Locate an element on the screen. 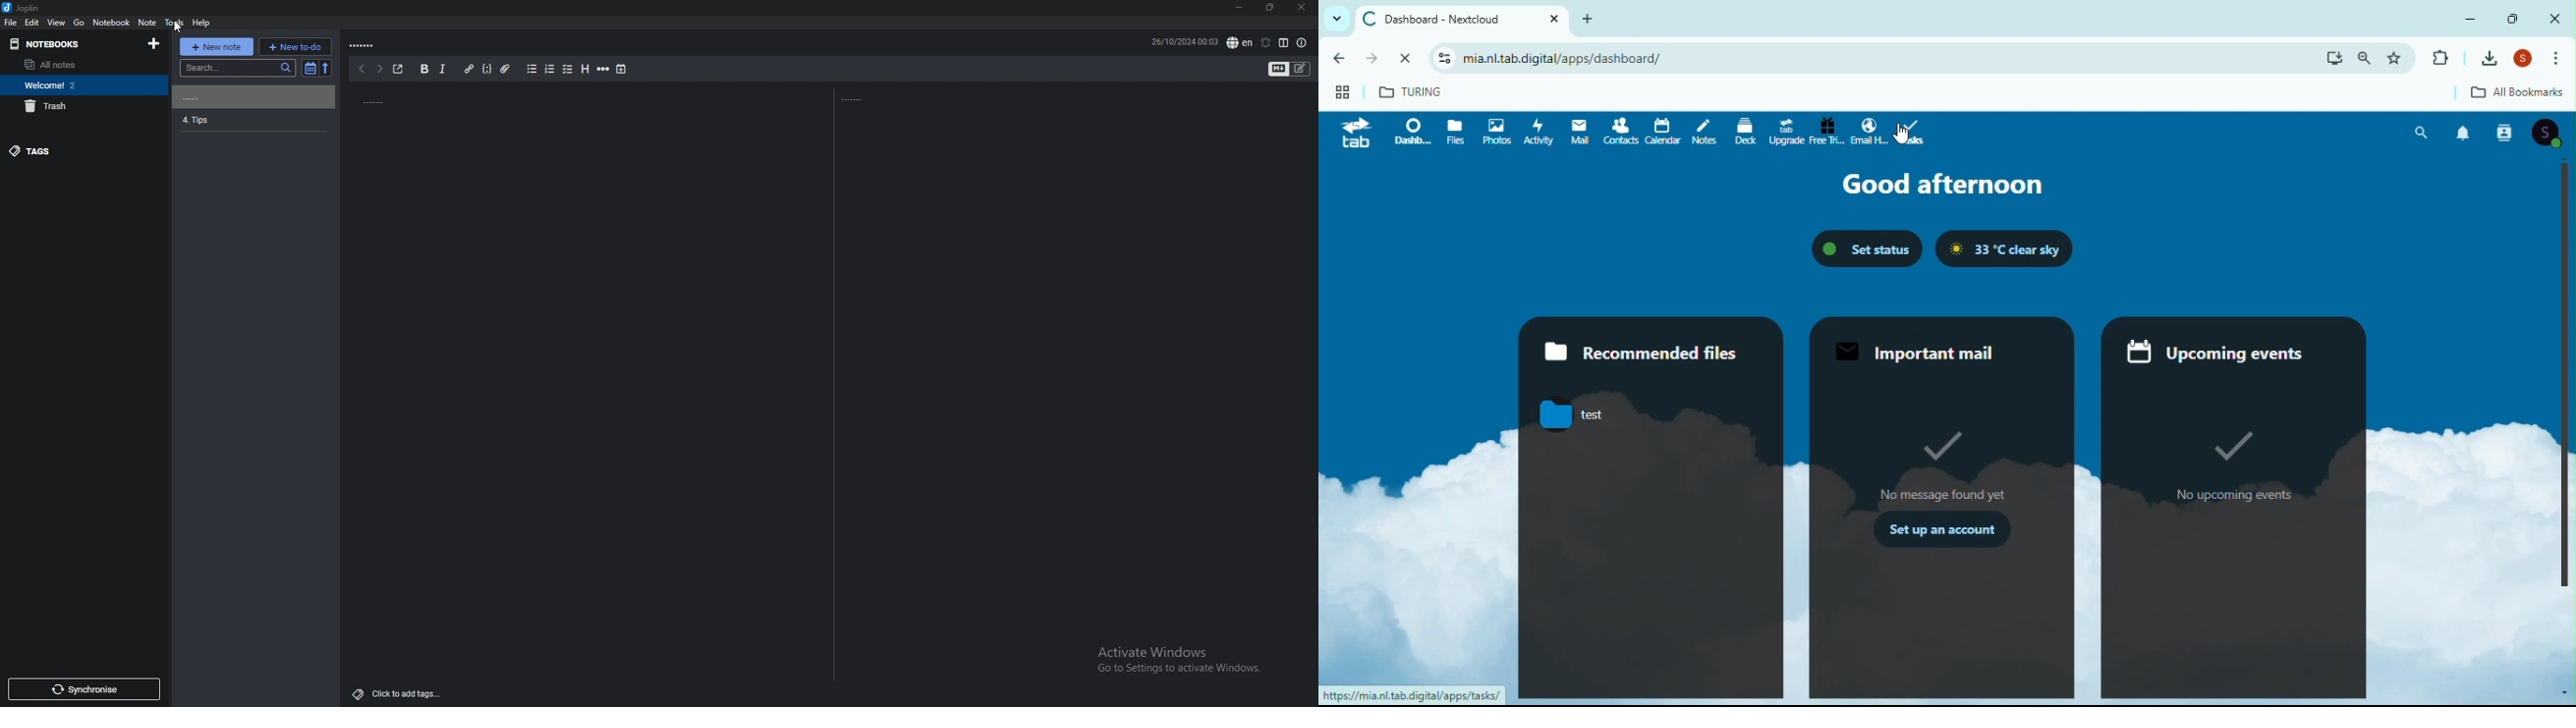  refresh is located at coordinates (1408, 57).